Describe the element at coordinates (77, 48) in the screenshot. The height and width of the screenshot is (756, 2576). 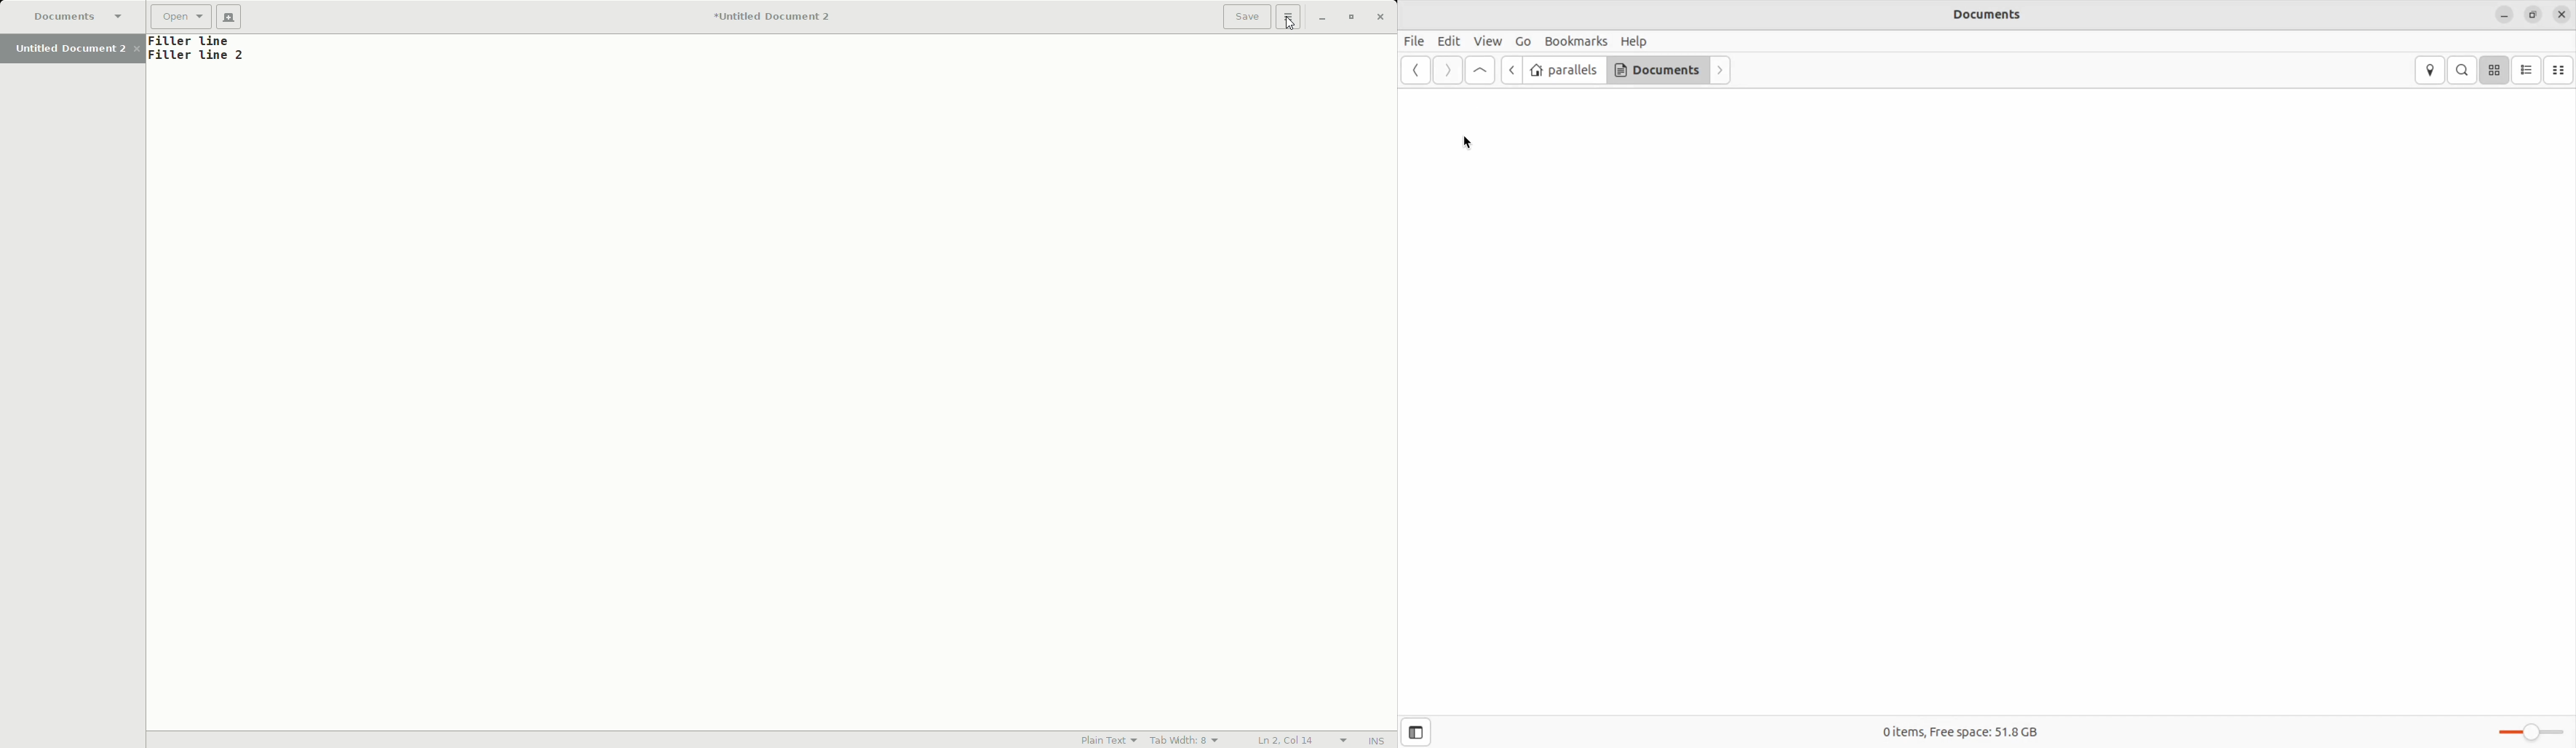
I see `Untitled Document 2` at that location.